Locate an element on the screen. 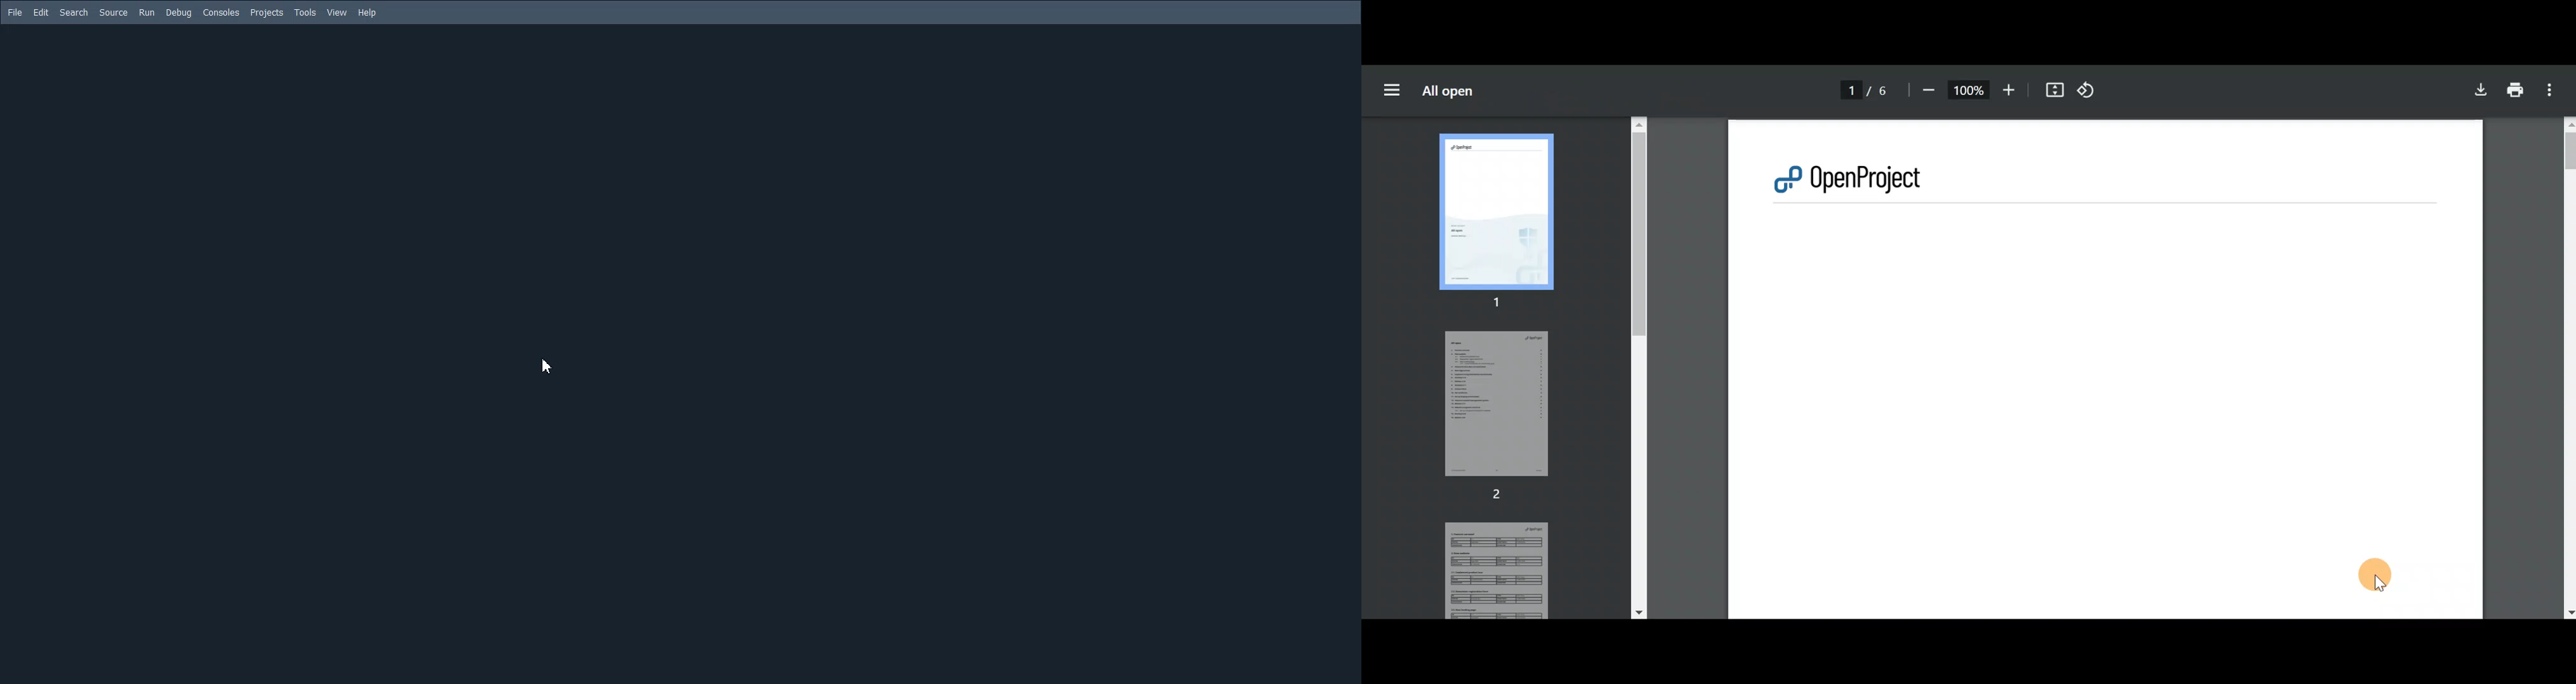  Tools is located at coordinates (306, 13).